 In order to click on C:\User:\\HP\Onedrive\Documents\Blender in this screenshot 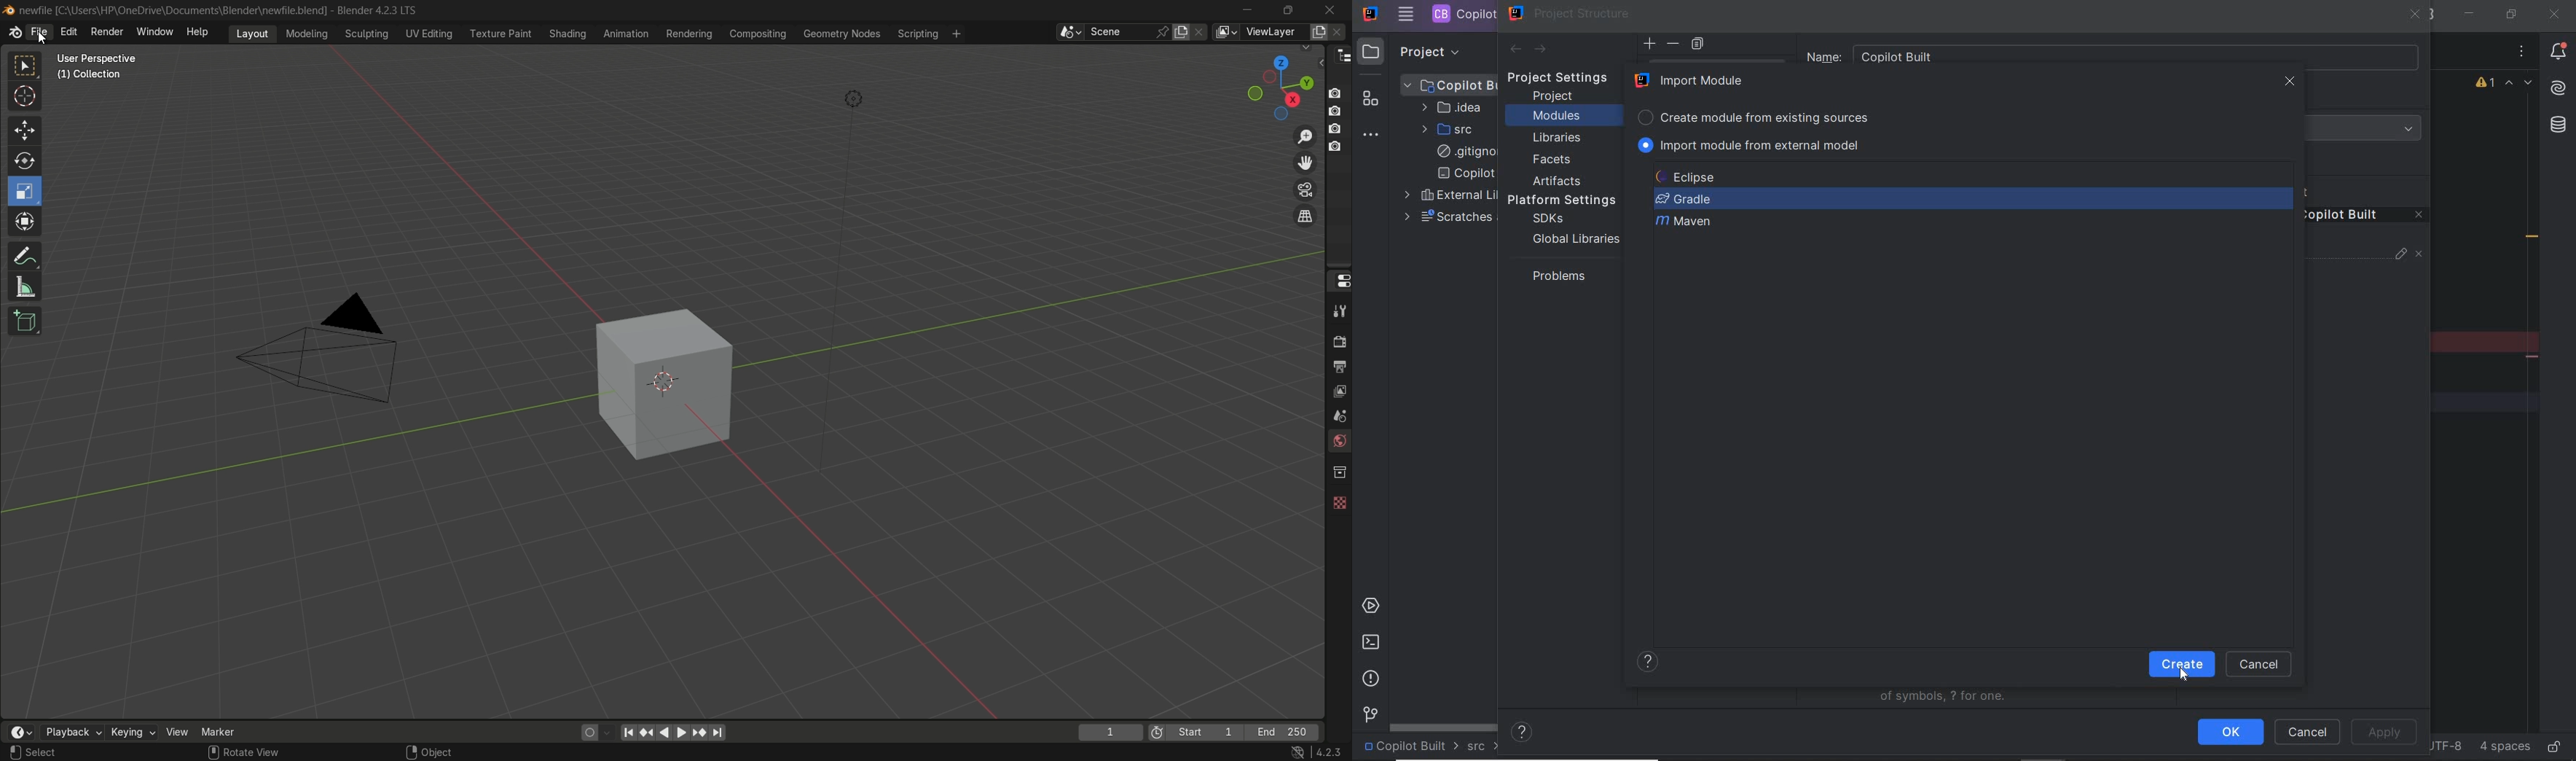, I will do `click(173, 11)`.